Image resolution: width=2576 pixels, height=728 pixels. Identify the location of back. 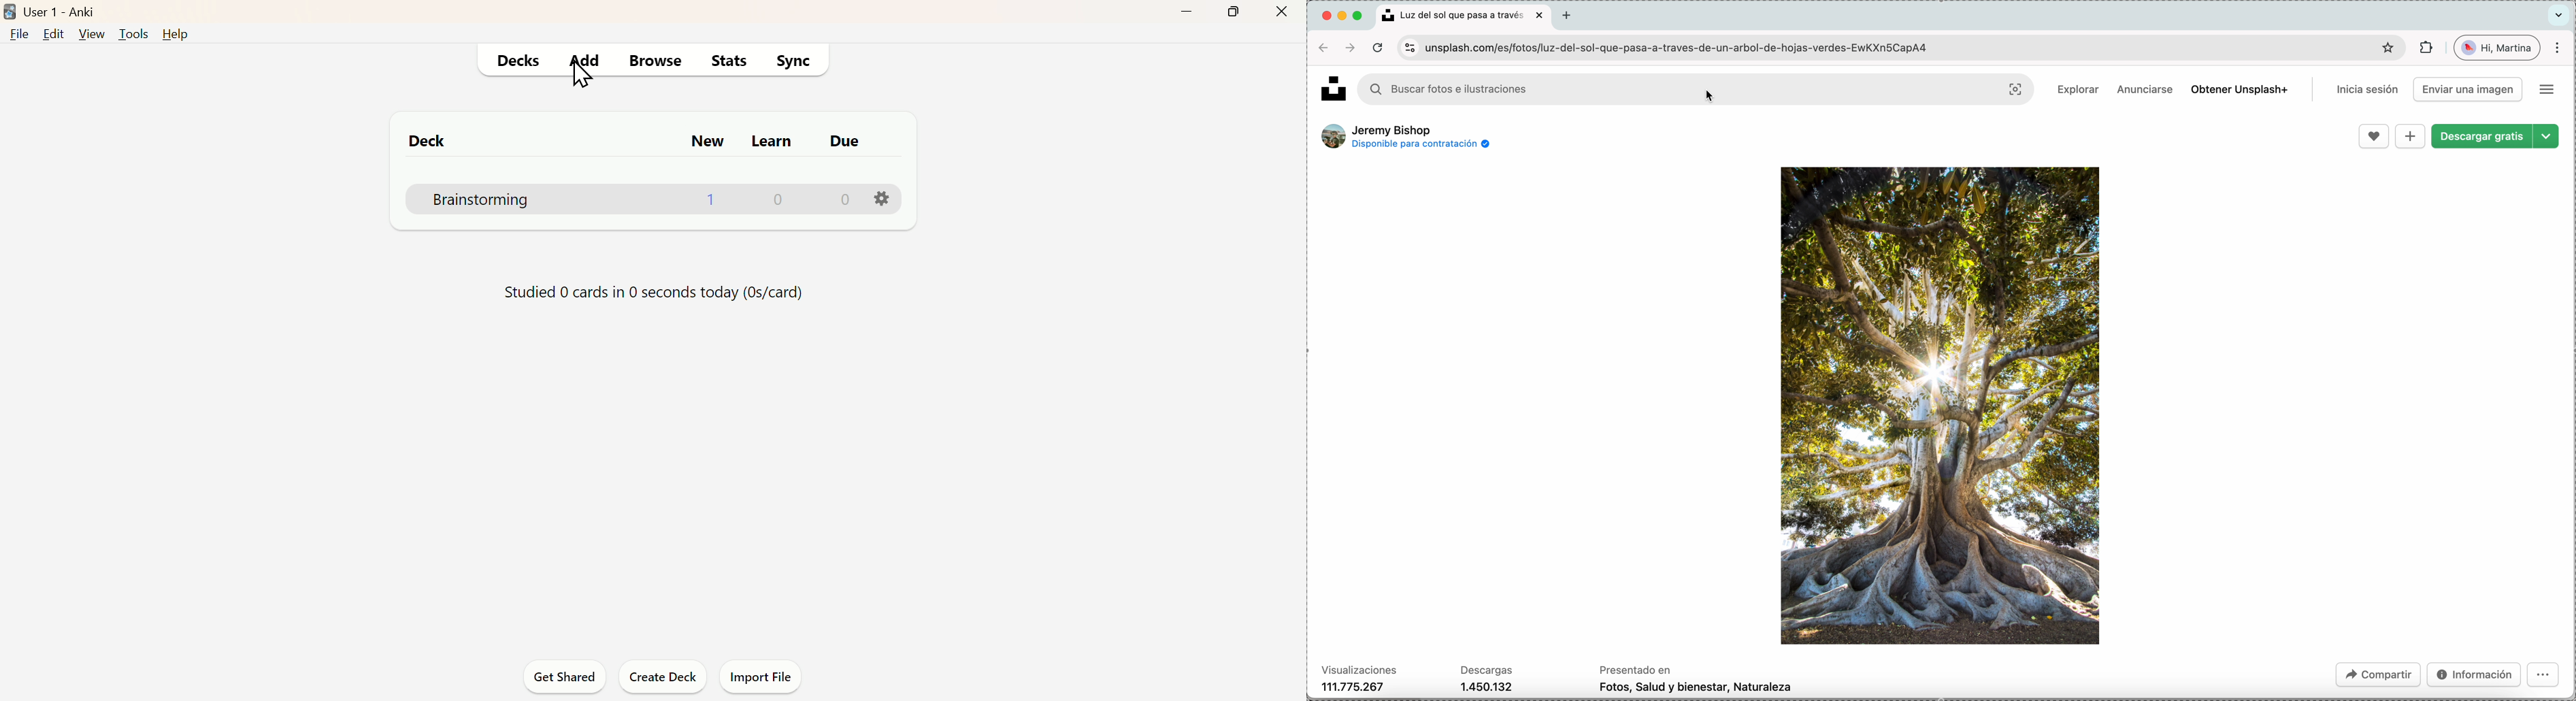
(1321, 48).